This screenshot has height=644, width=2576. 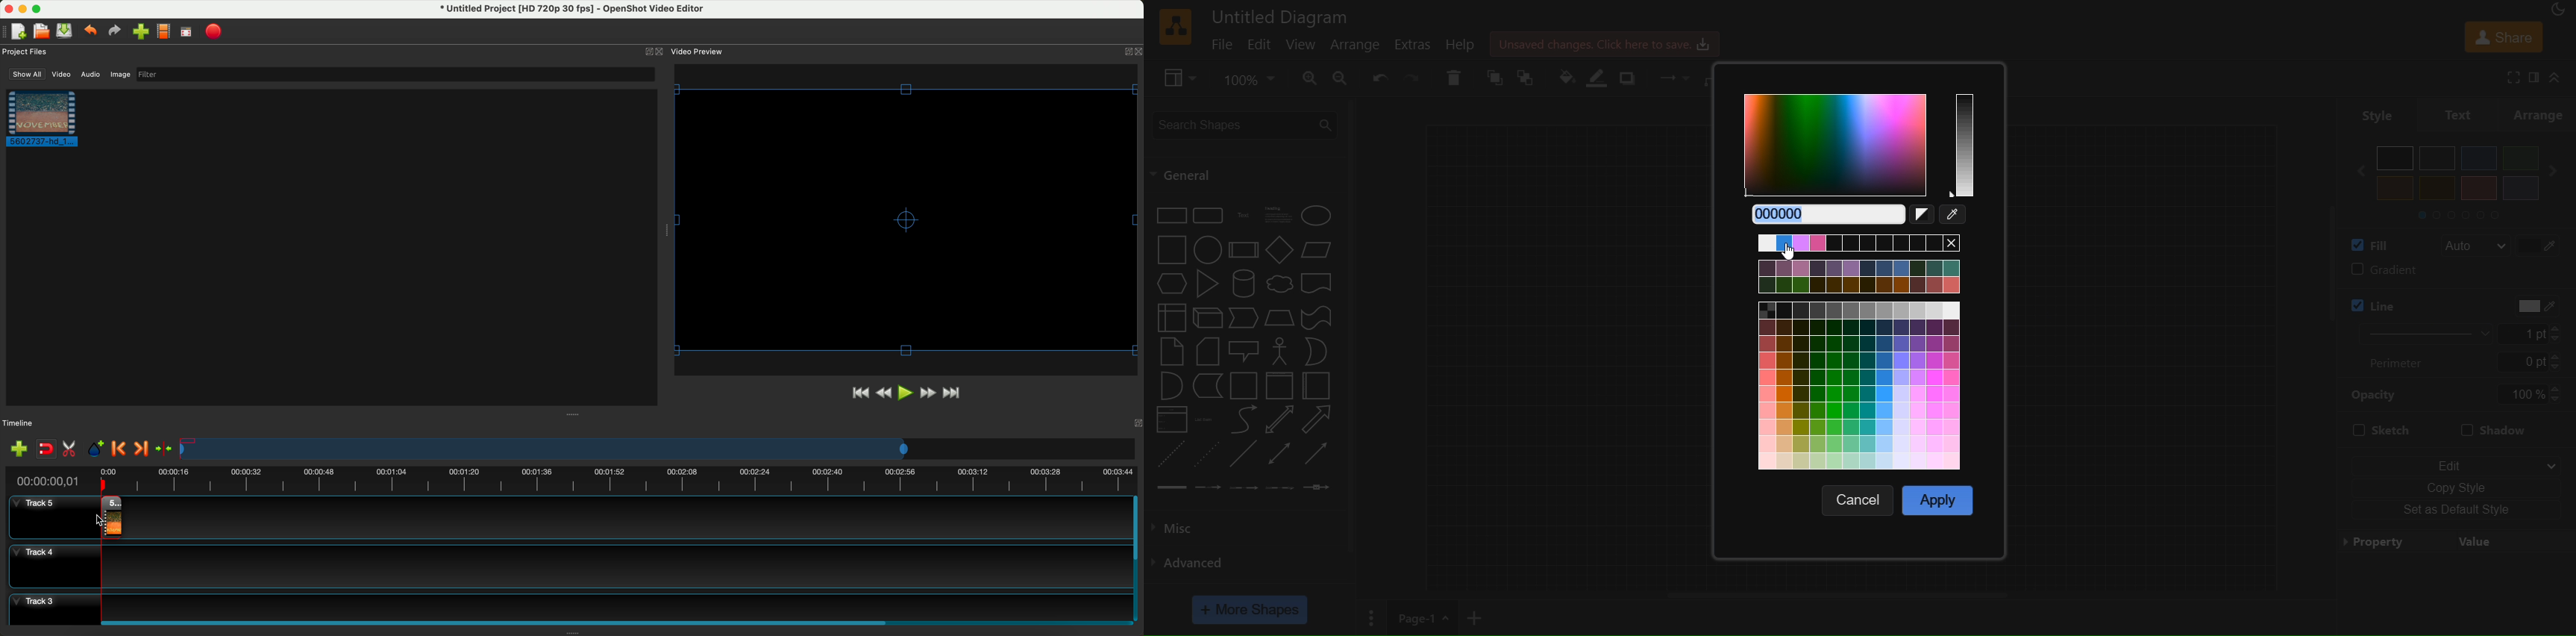 What do you see at coordinates (2366, 244) in the screenshot?
I see `fill color` at bounding box center [2366, 244].